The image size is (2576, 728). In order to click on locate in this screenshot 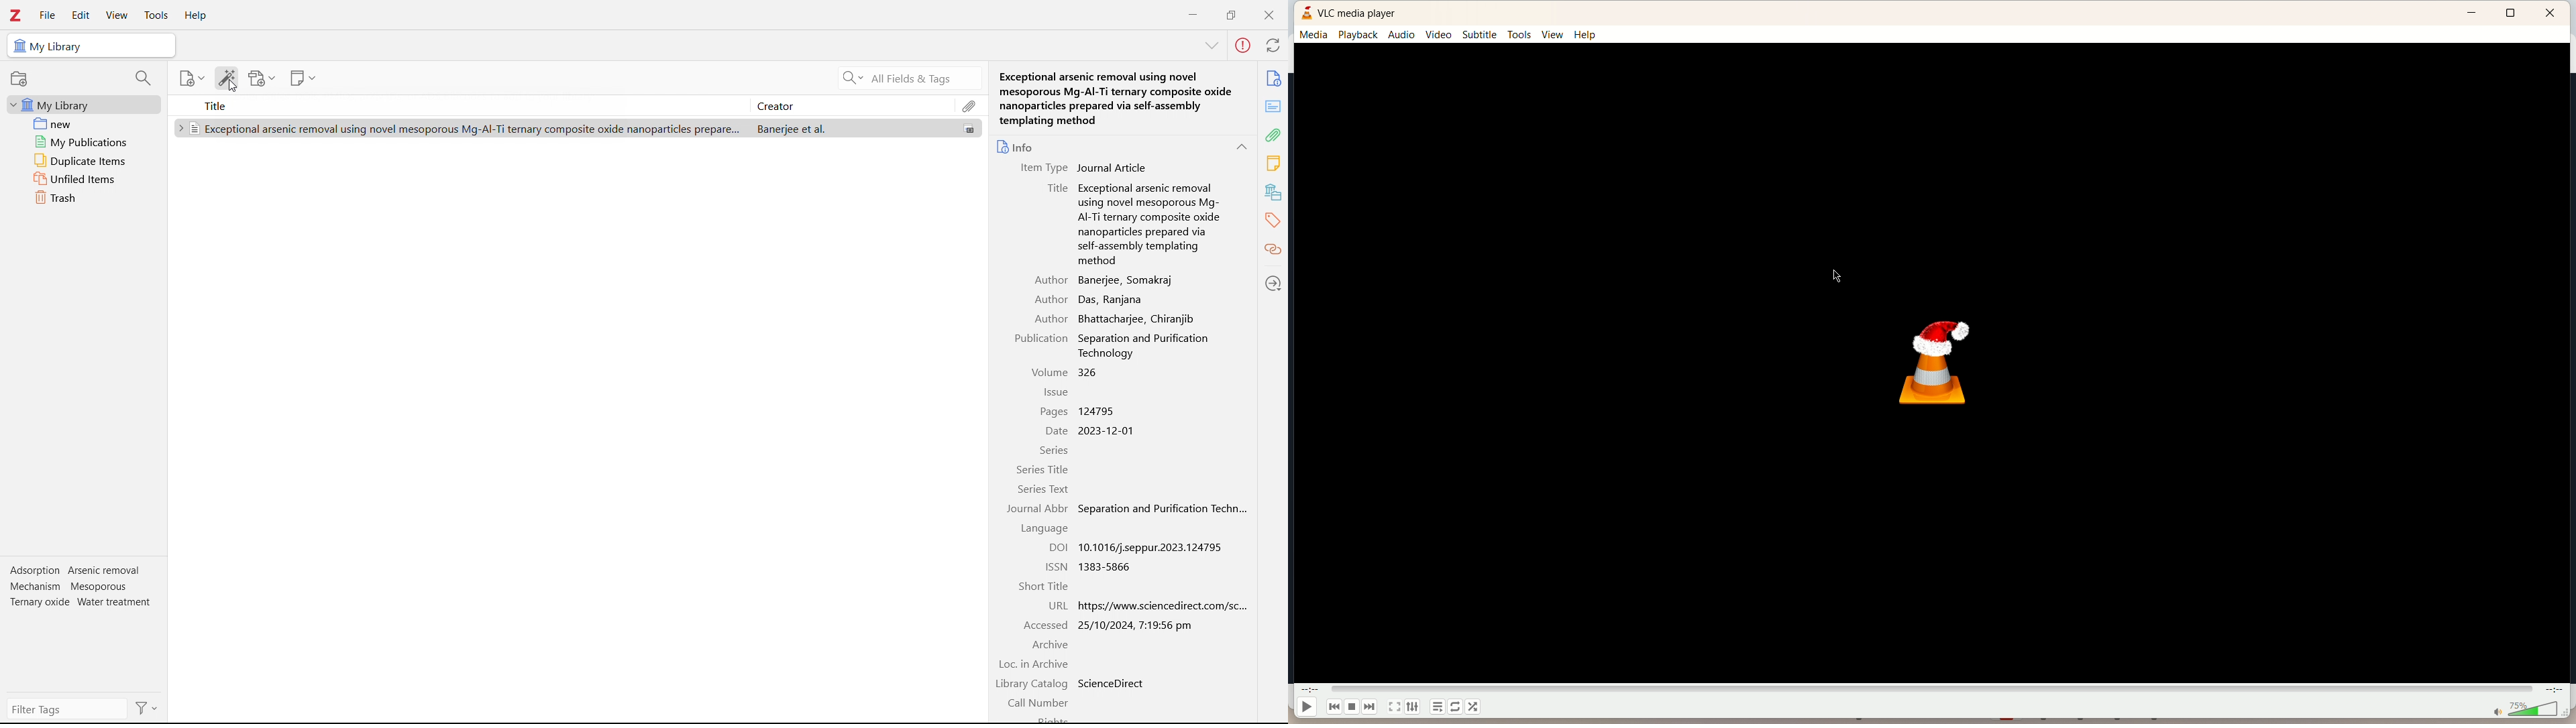, I will do `click(1274, 282)`.